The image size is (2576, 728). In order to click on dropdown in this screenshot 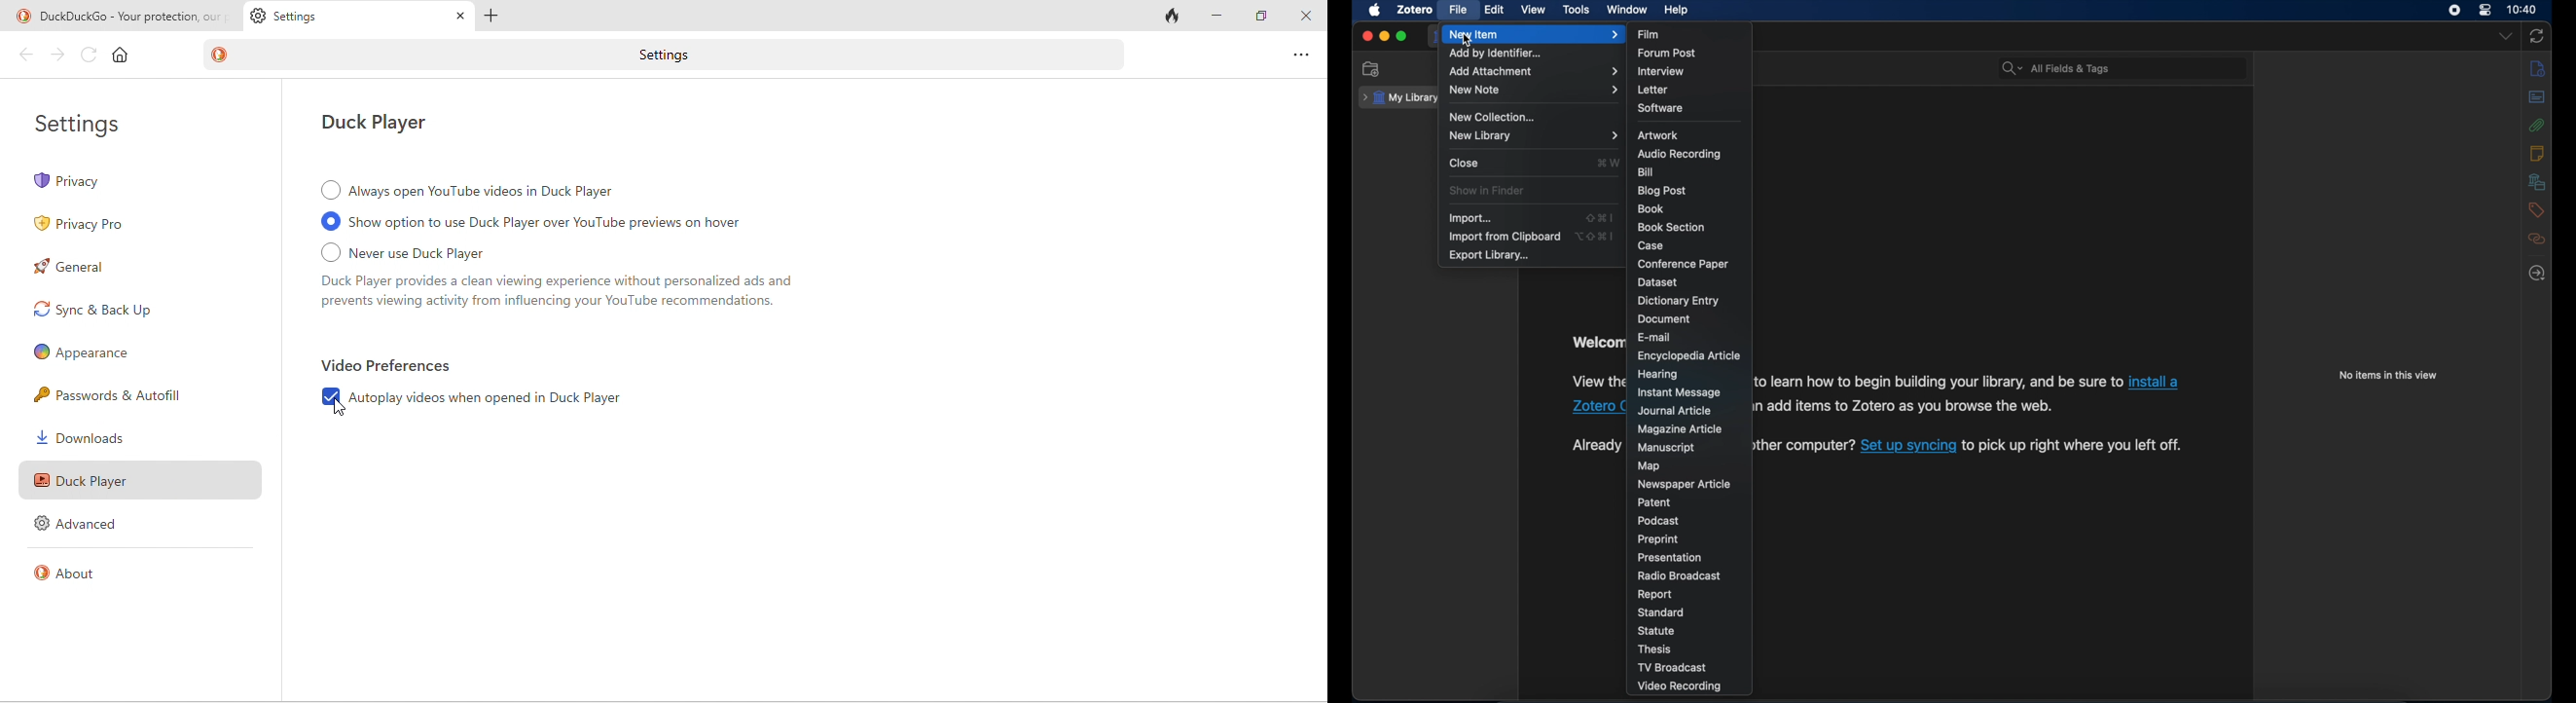, I will do `click(2506, 35)`.